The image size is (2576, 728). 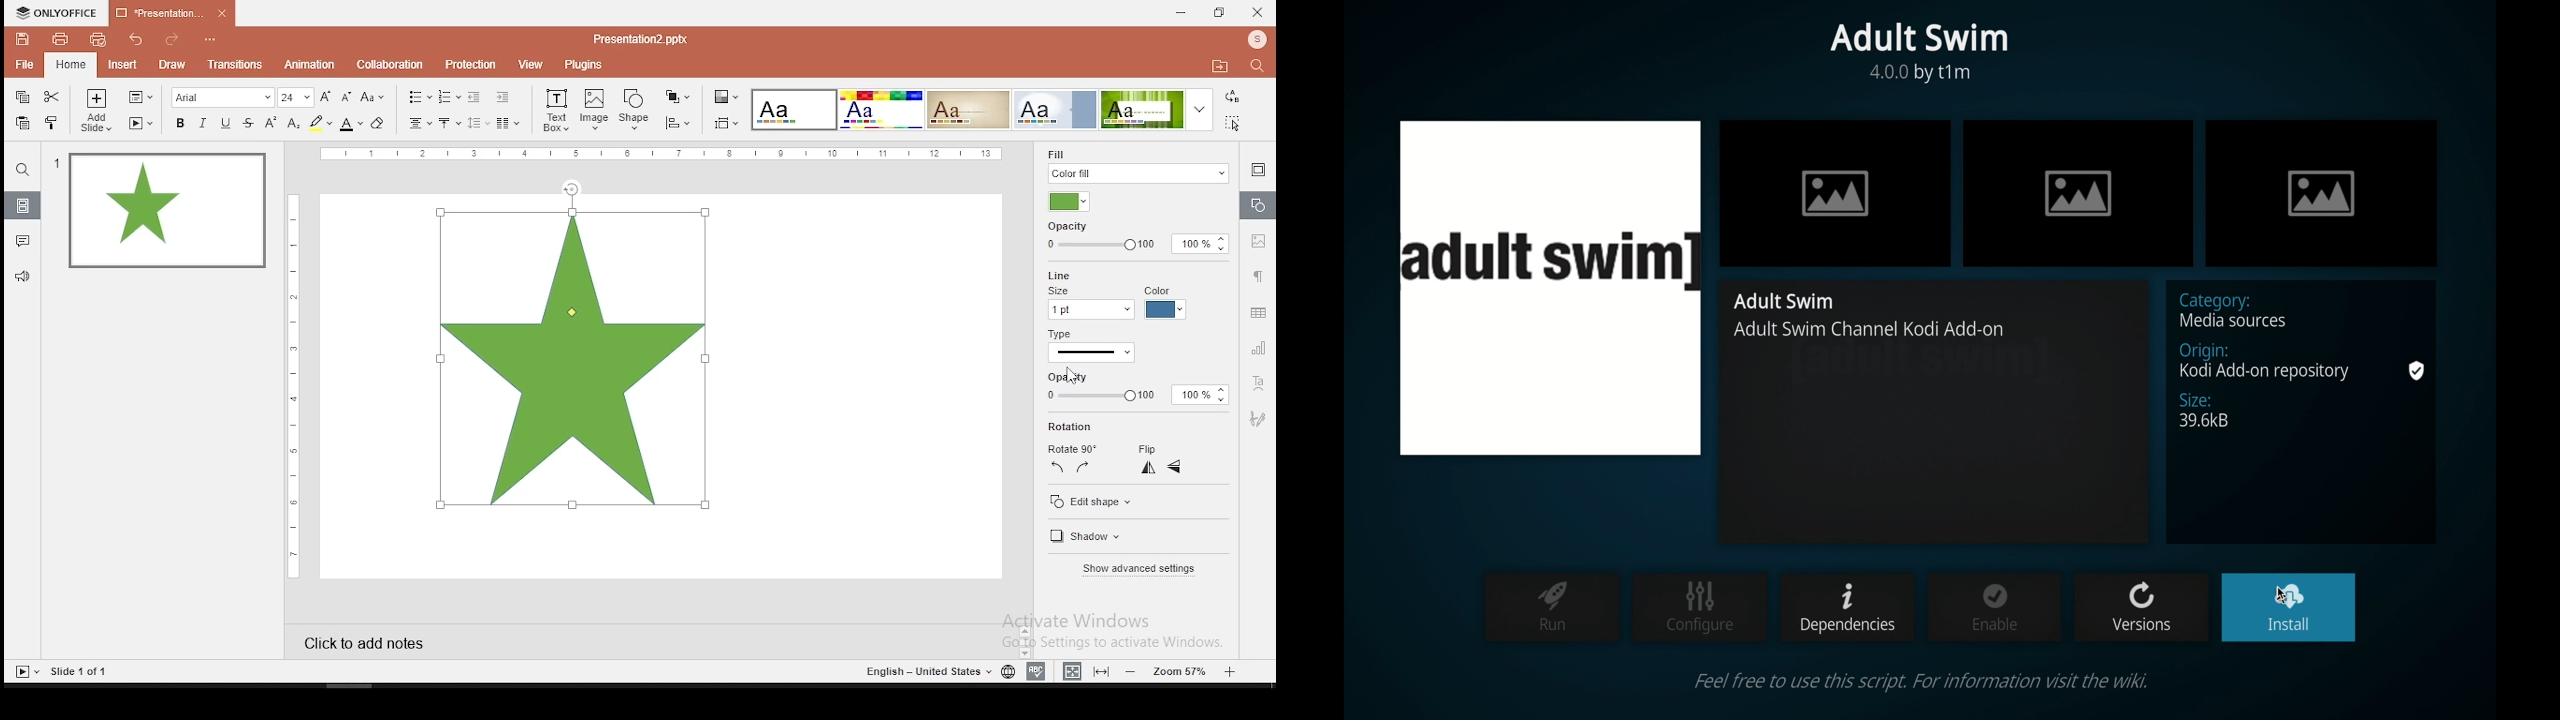 I want to click on foll color, so click(x=1067, y=203).